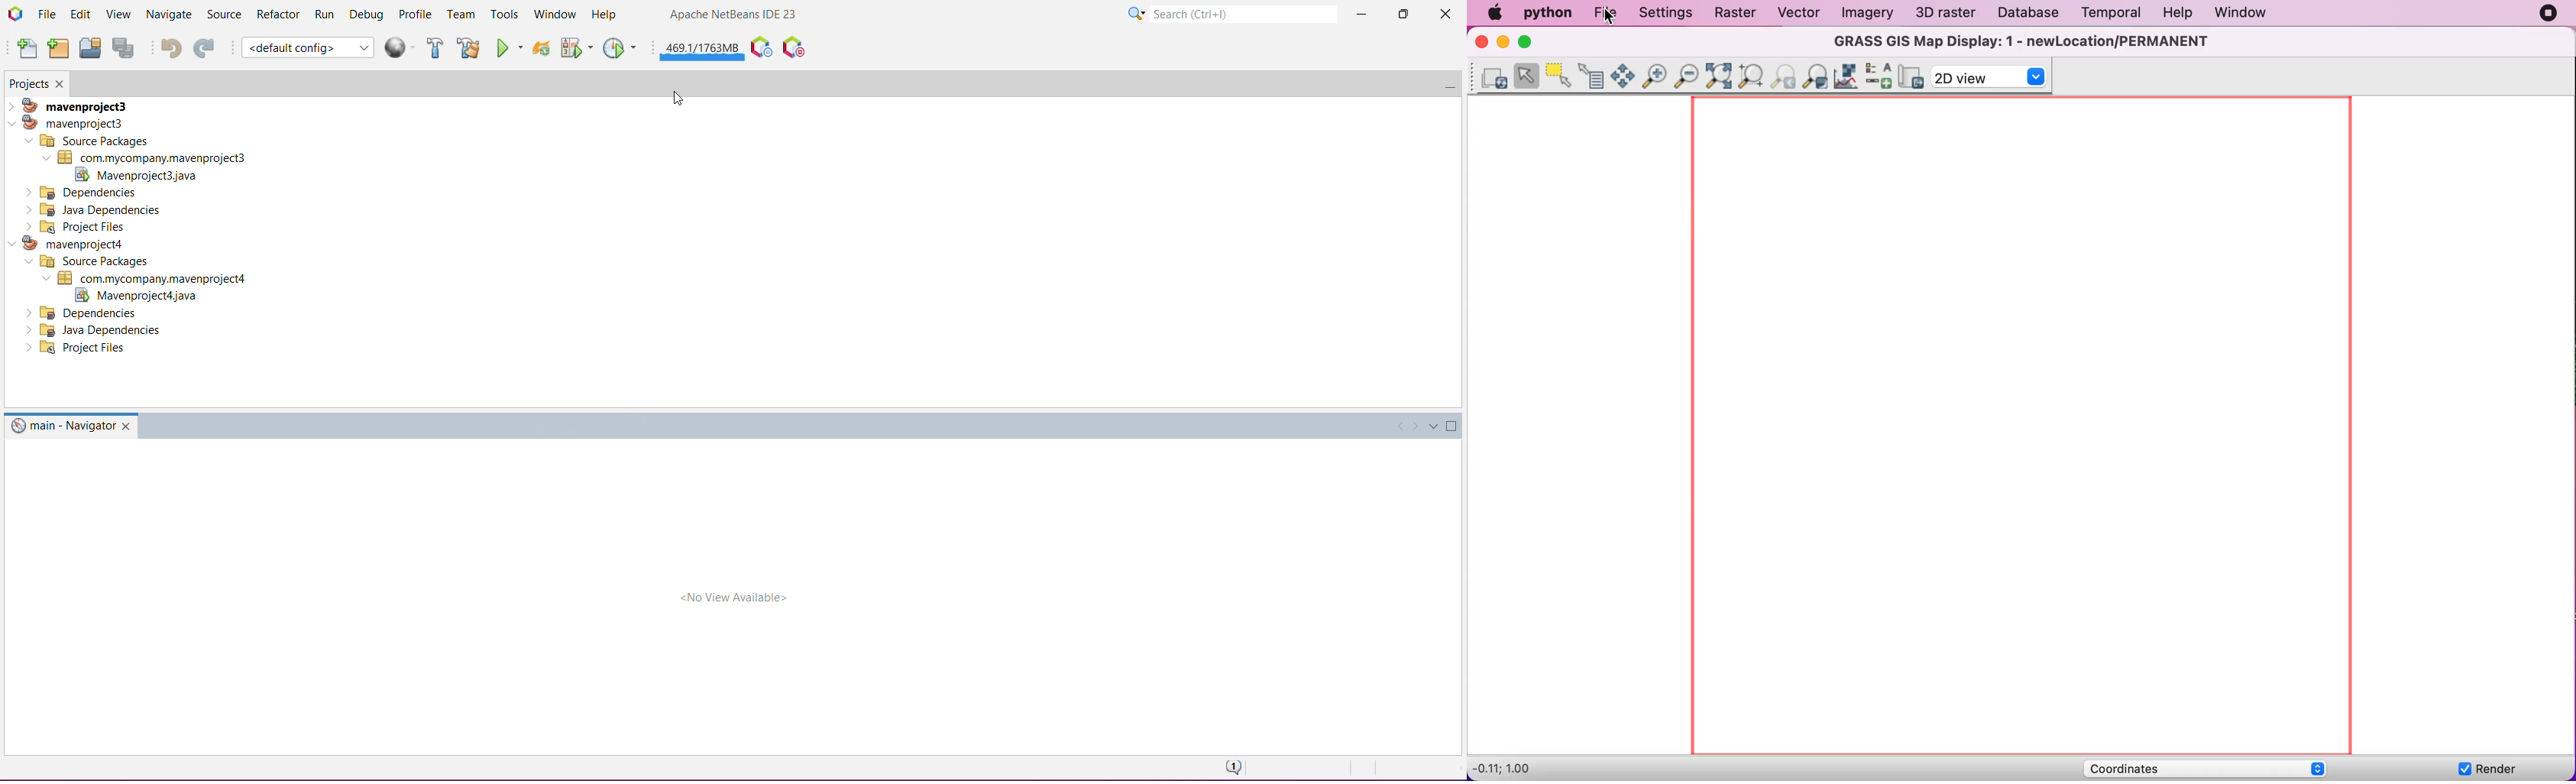  I want to click on re-render display, so click(1495, 76).